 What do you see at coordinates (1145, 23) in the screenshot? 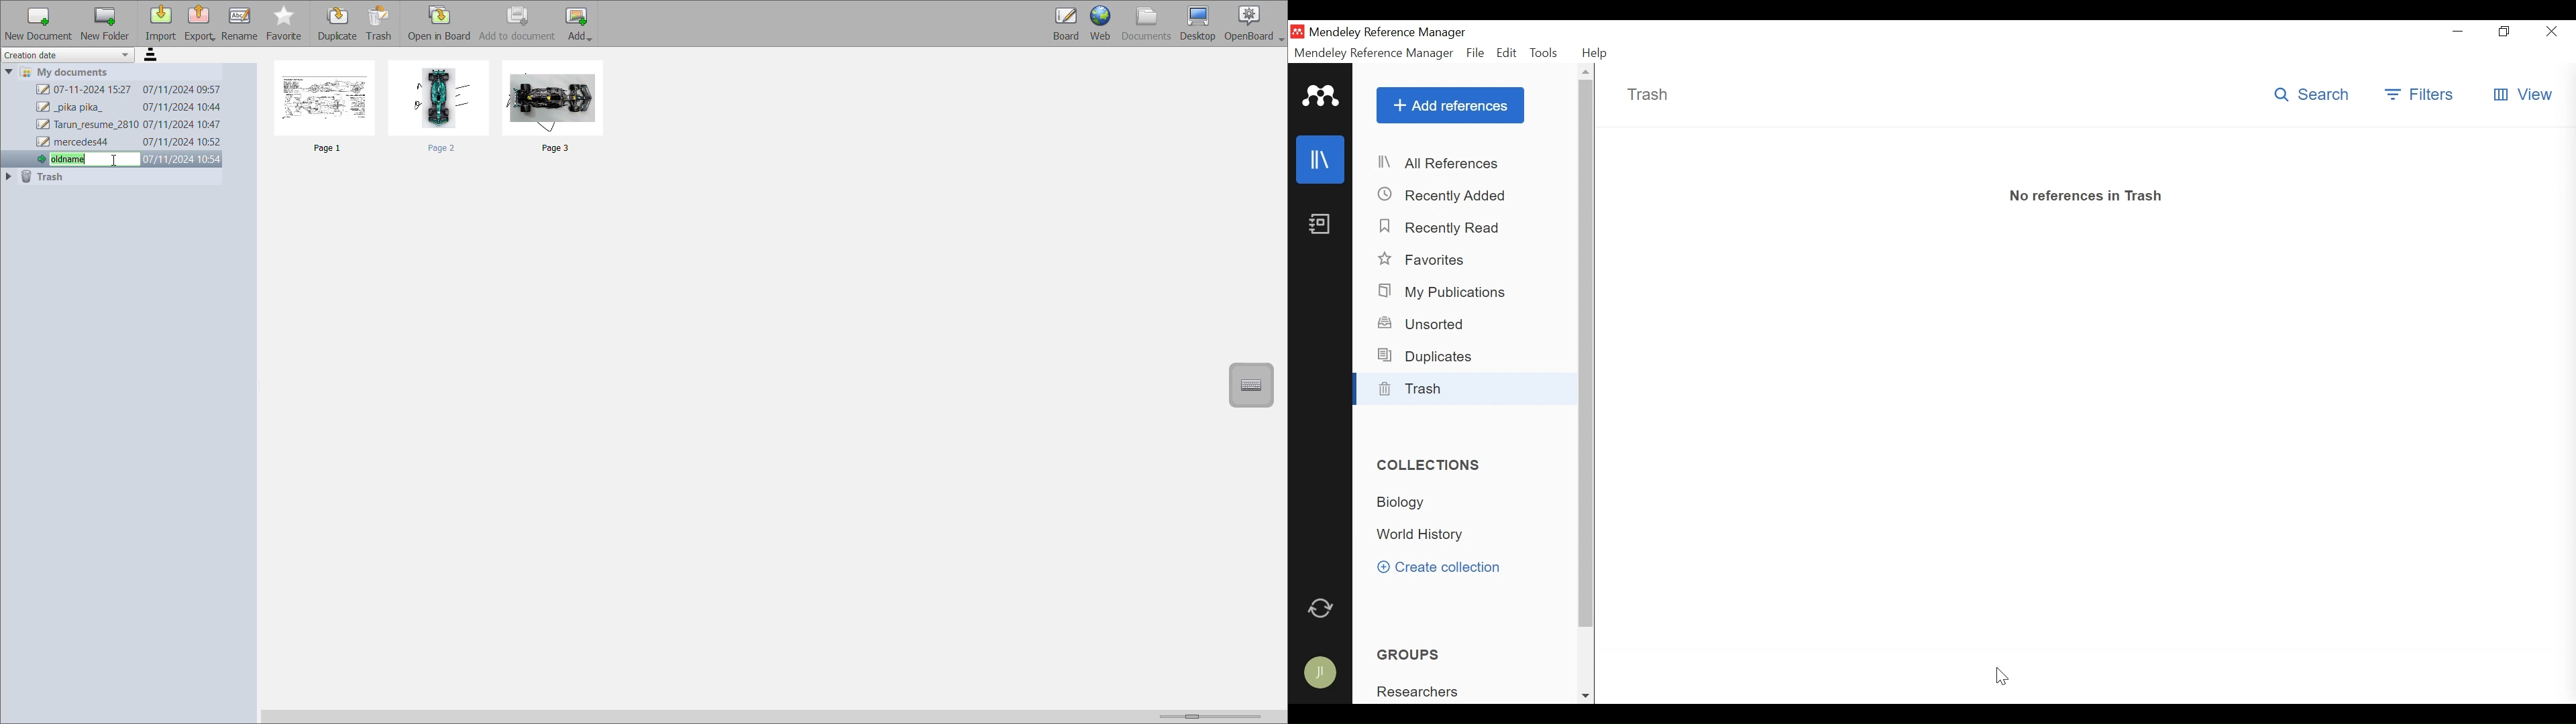
I see `documents` at bounding box center [1145, 23].